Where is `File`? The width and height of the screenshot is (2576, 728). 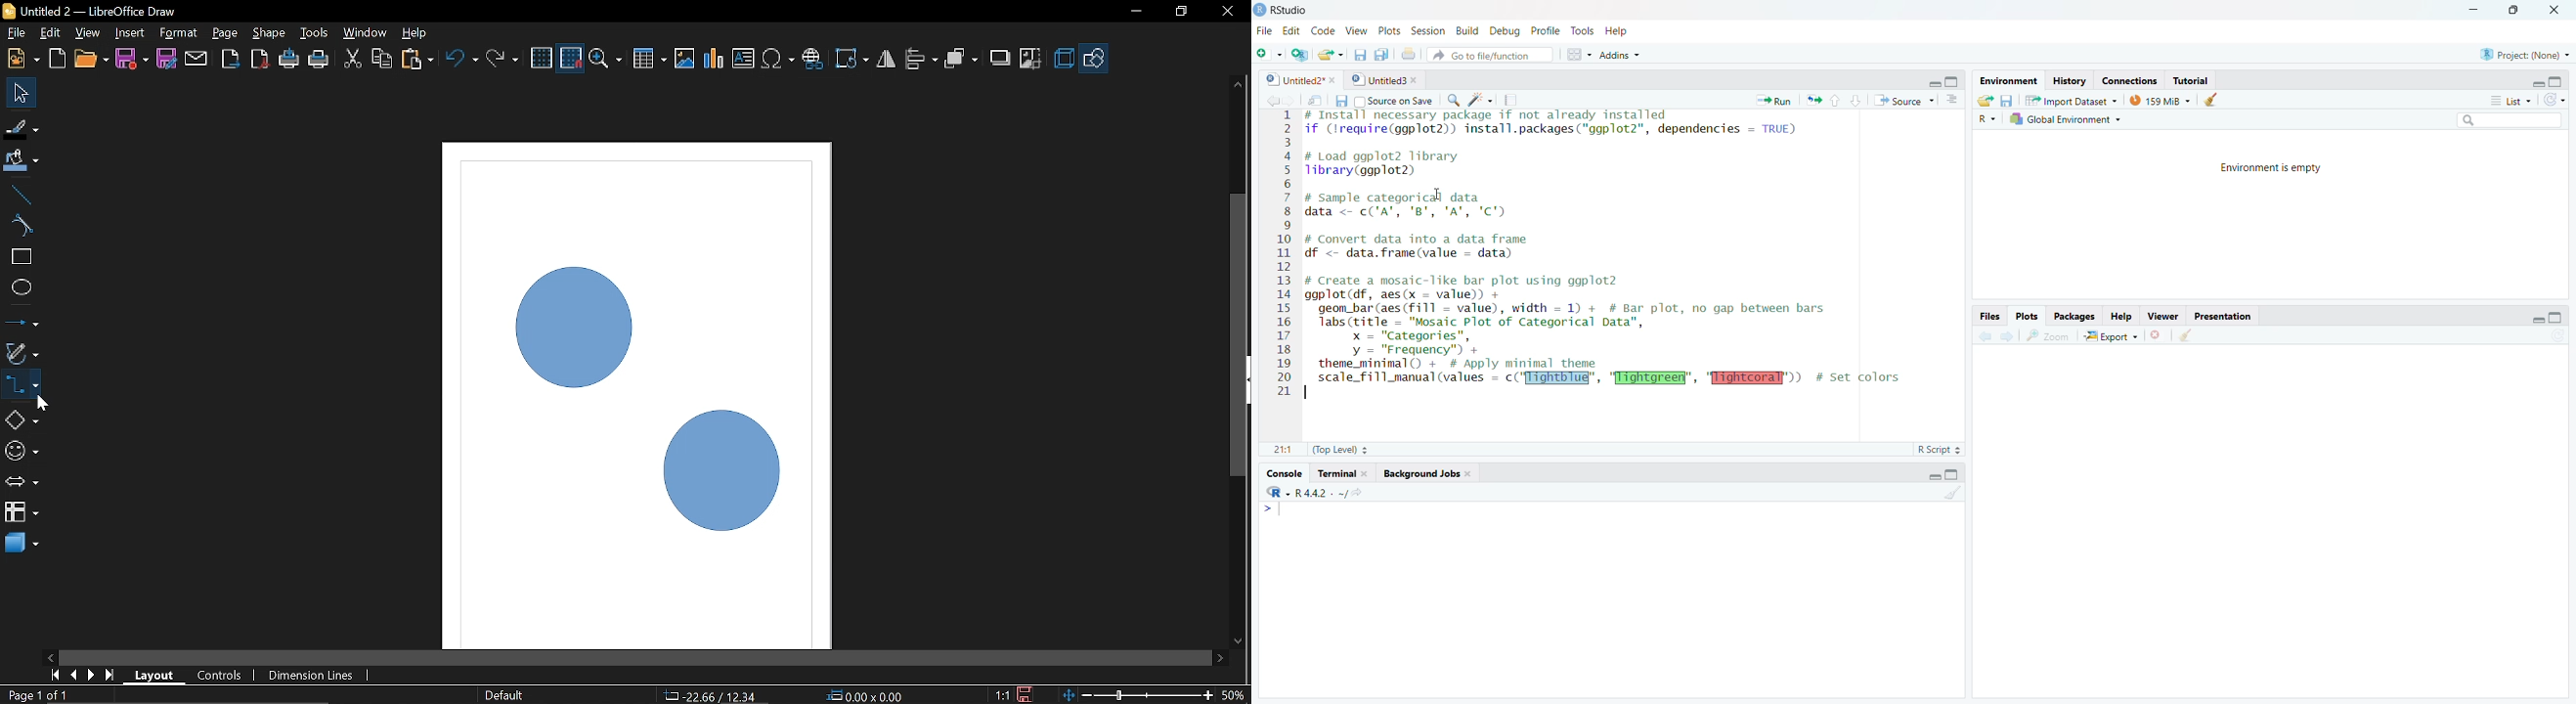
File is located at coordinates (1263, 30).